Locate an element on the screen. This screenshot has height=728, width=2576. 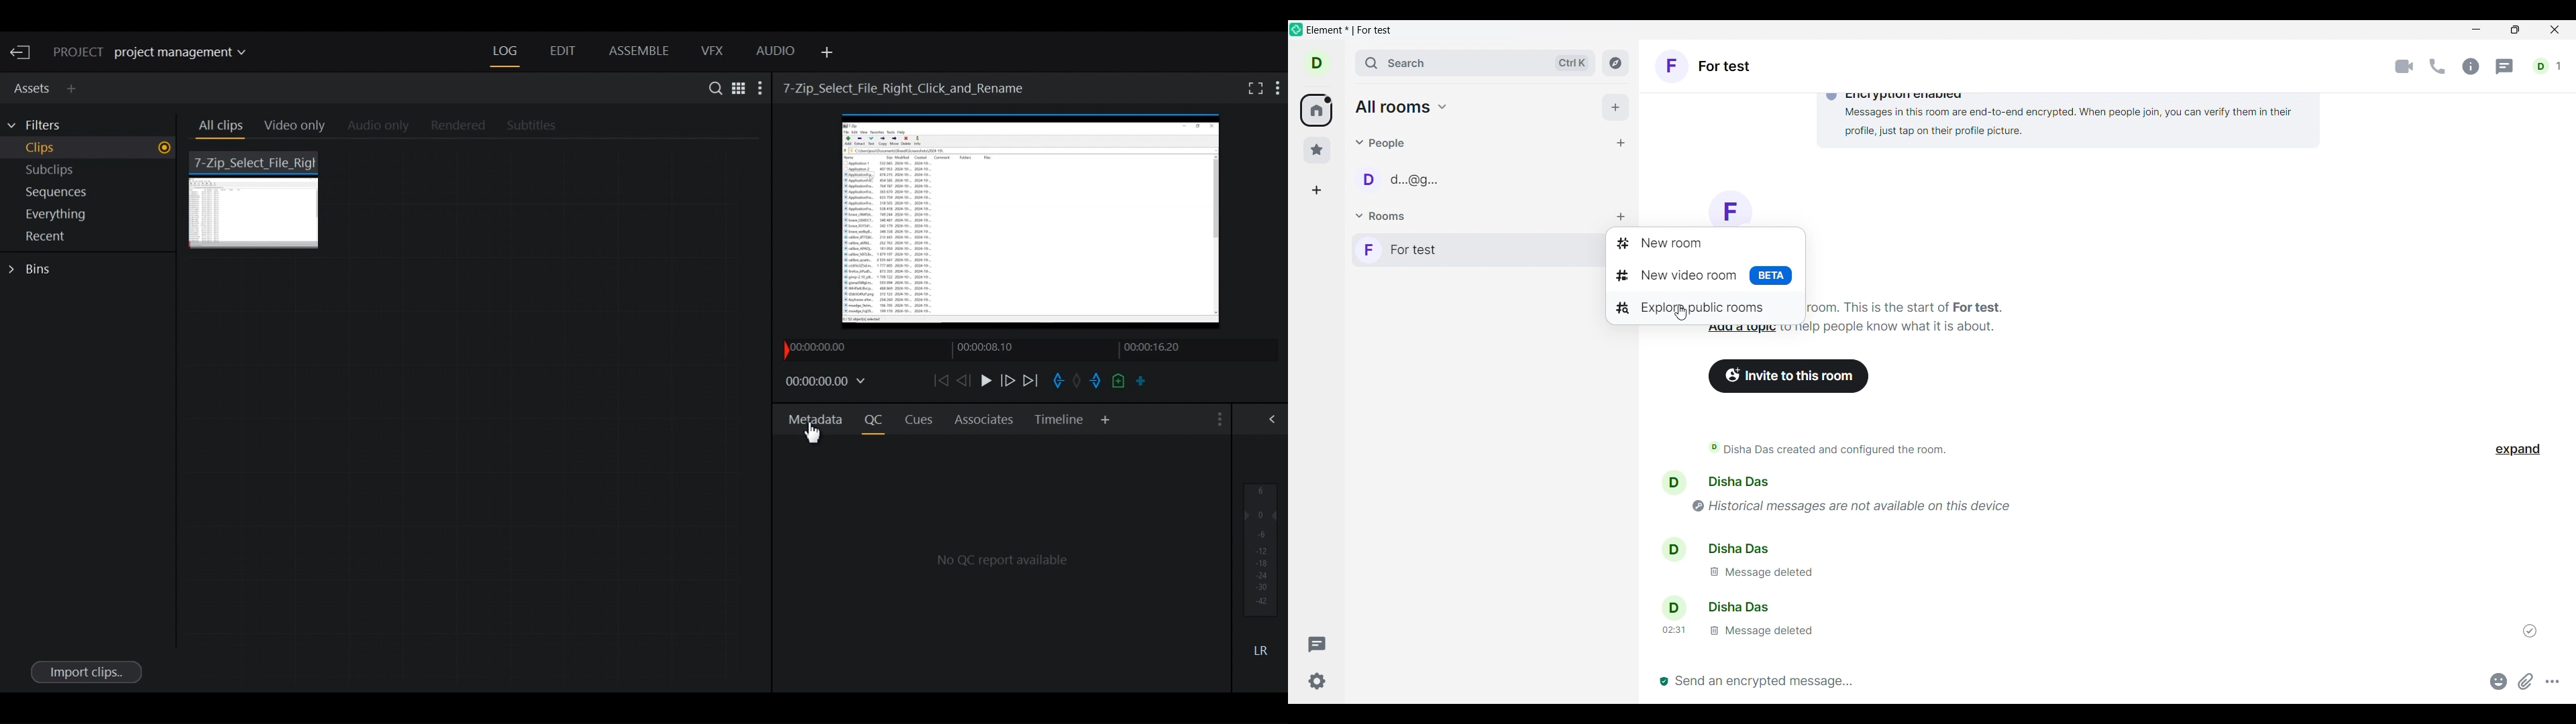
for test is located at coordinates (1701, 274).